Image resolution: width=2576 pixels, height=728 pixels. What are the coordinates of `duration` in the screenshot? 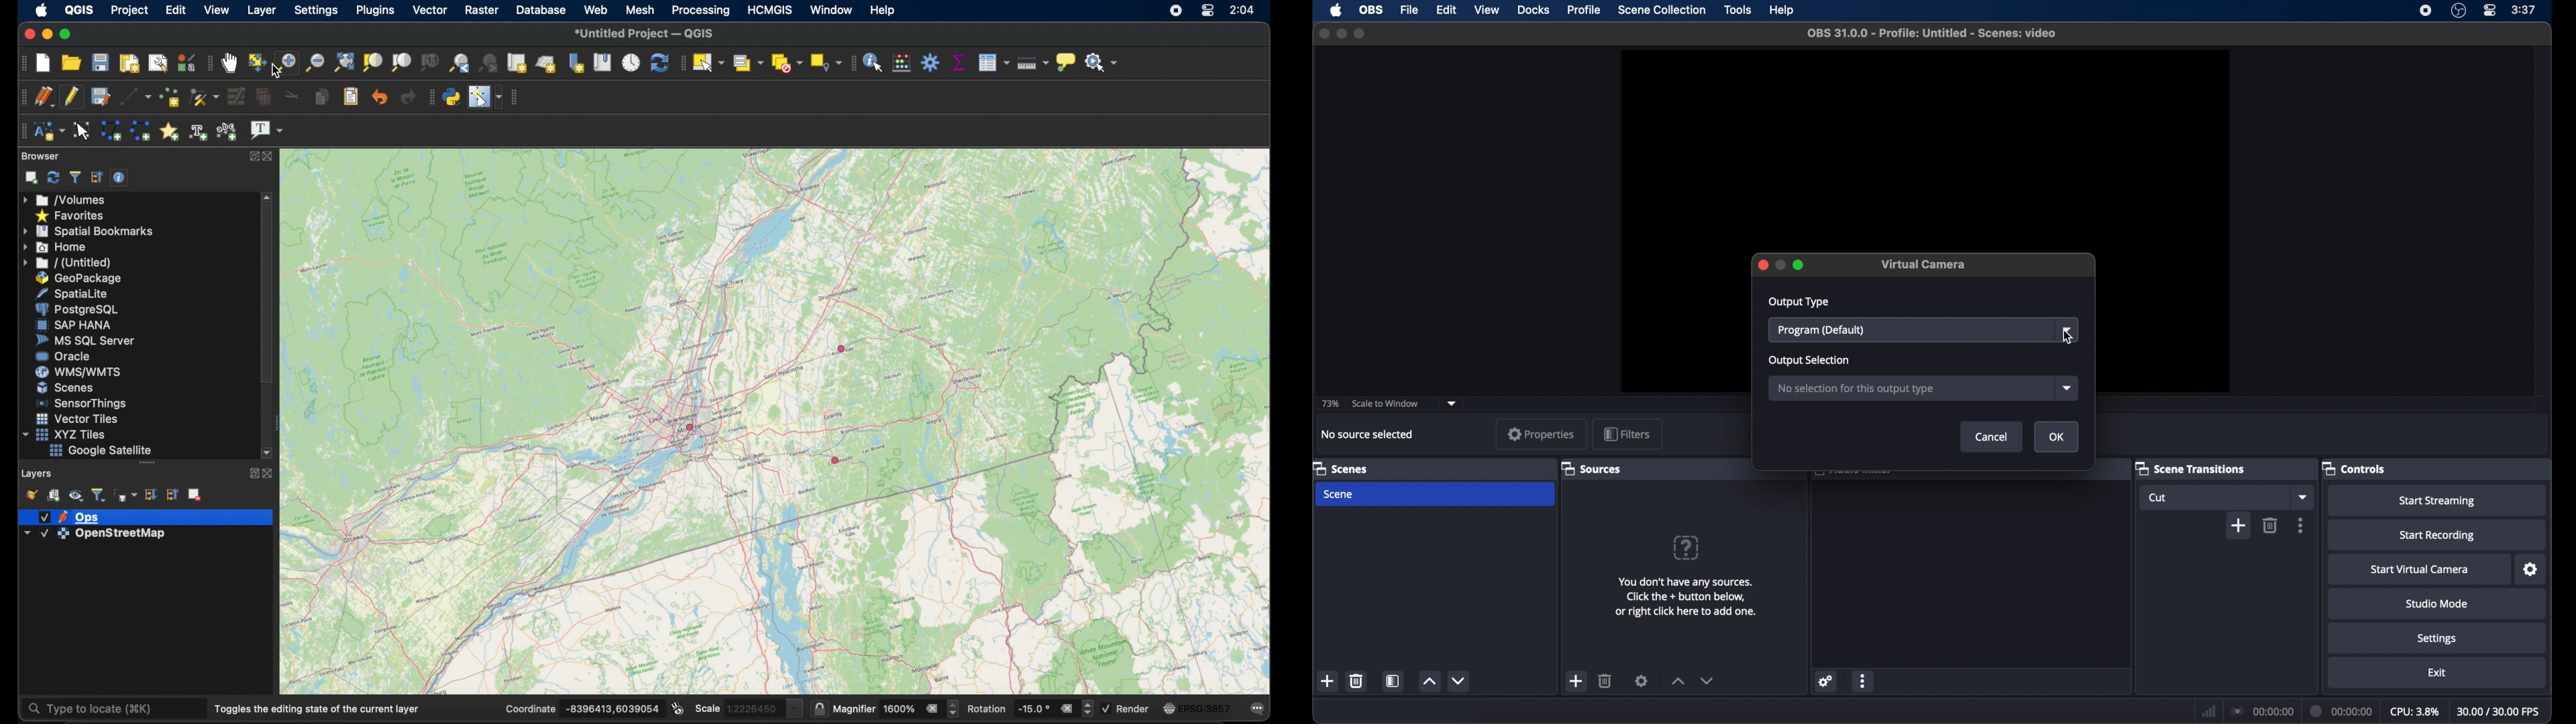 It's located at (2343, 711).